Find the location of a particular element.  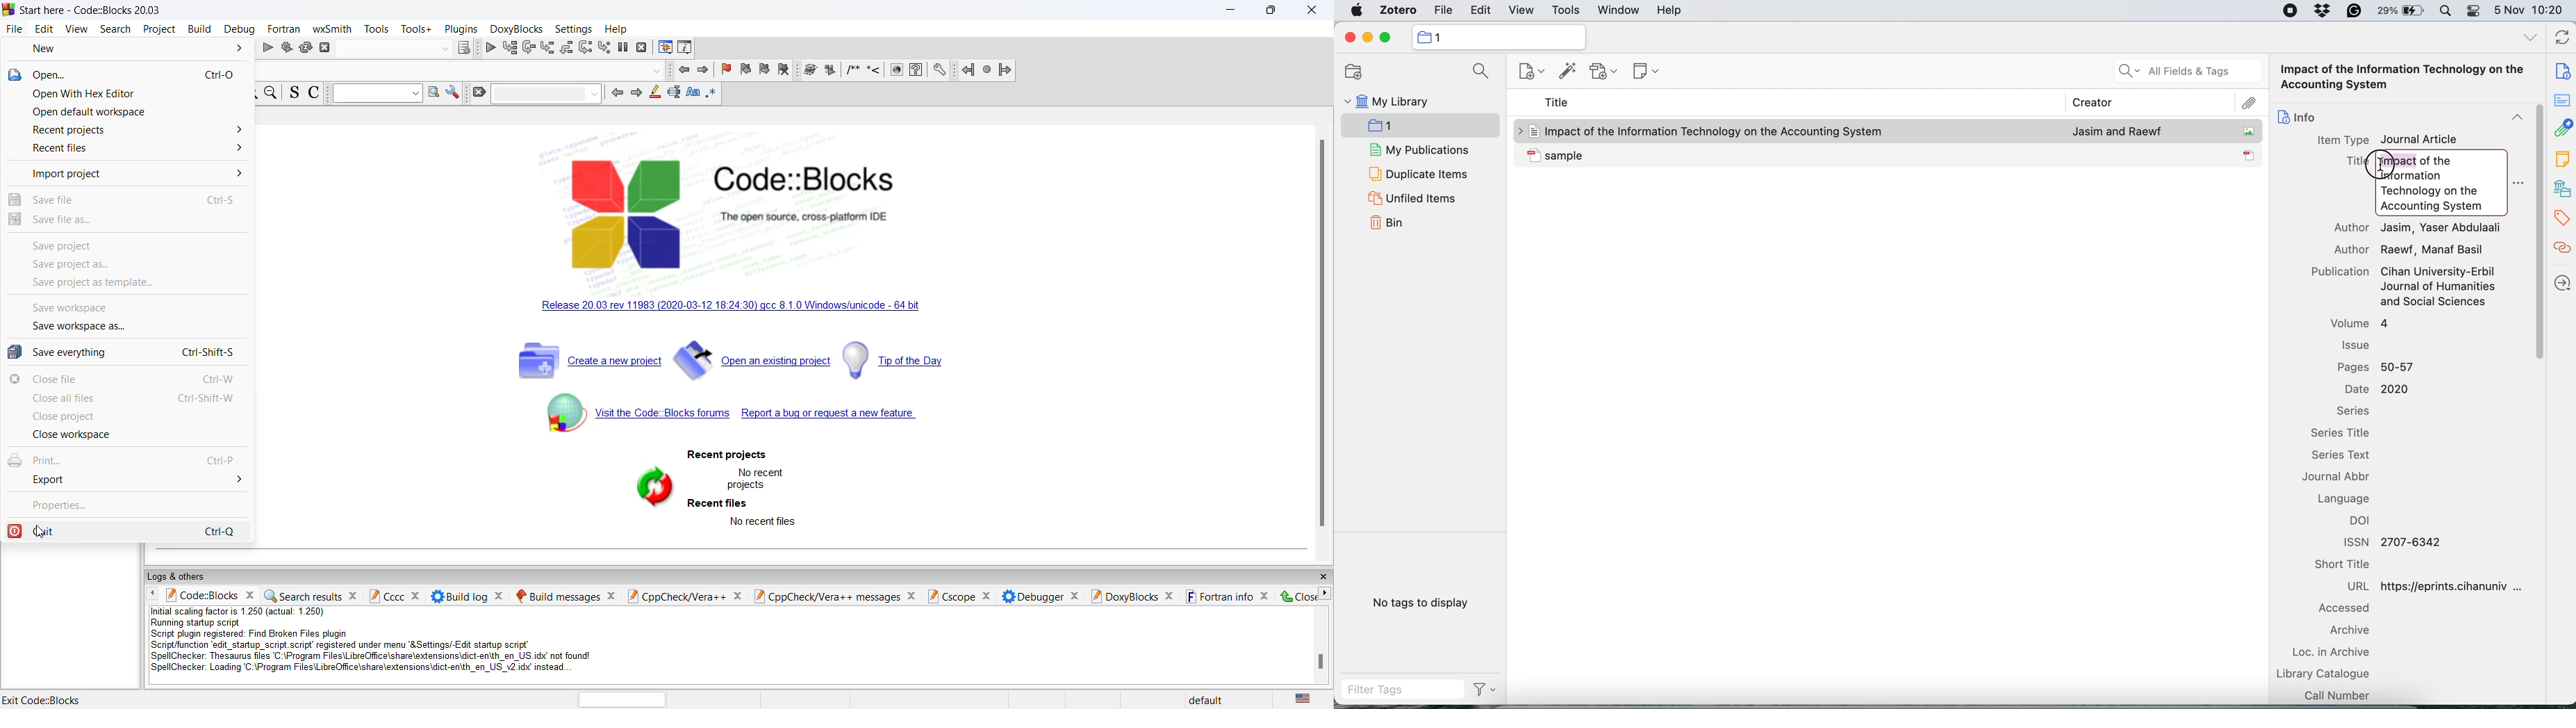

start here is located at coordinates (45, 697).